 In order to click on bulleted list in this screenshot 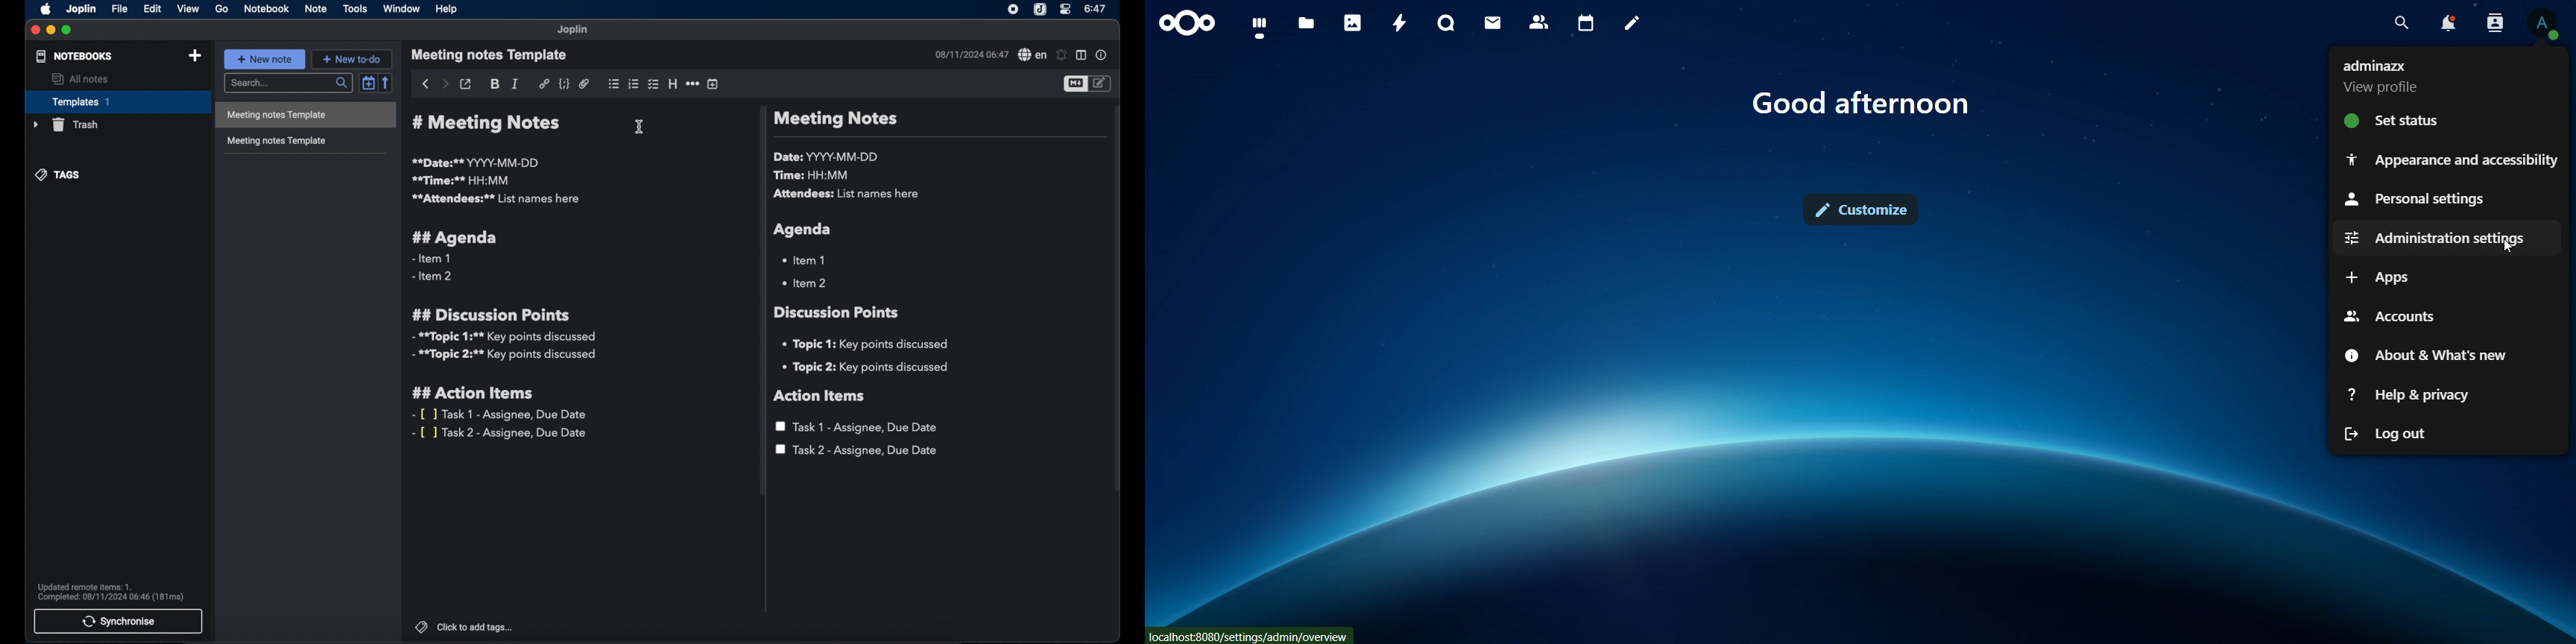, I will do `click(613, 83)`.